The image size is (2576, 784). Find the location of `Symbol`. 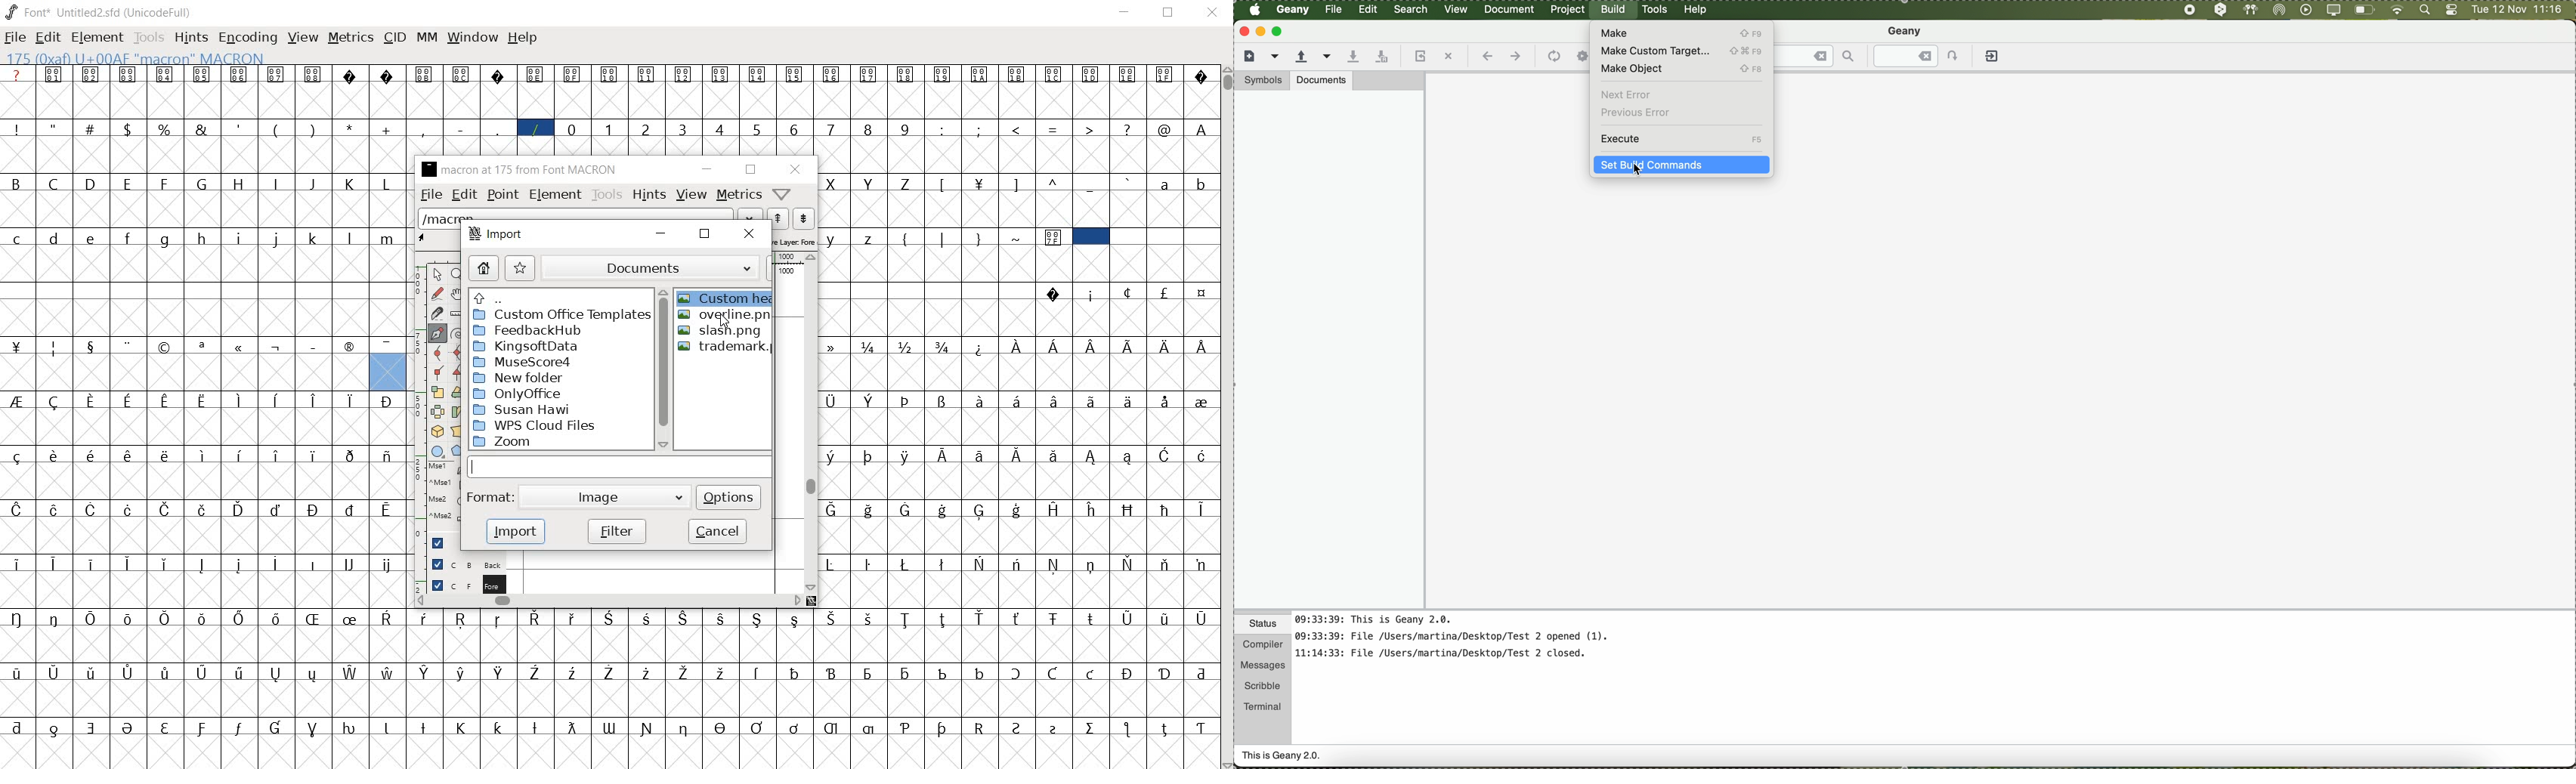

Symbol is located at coordinates (499, 619).